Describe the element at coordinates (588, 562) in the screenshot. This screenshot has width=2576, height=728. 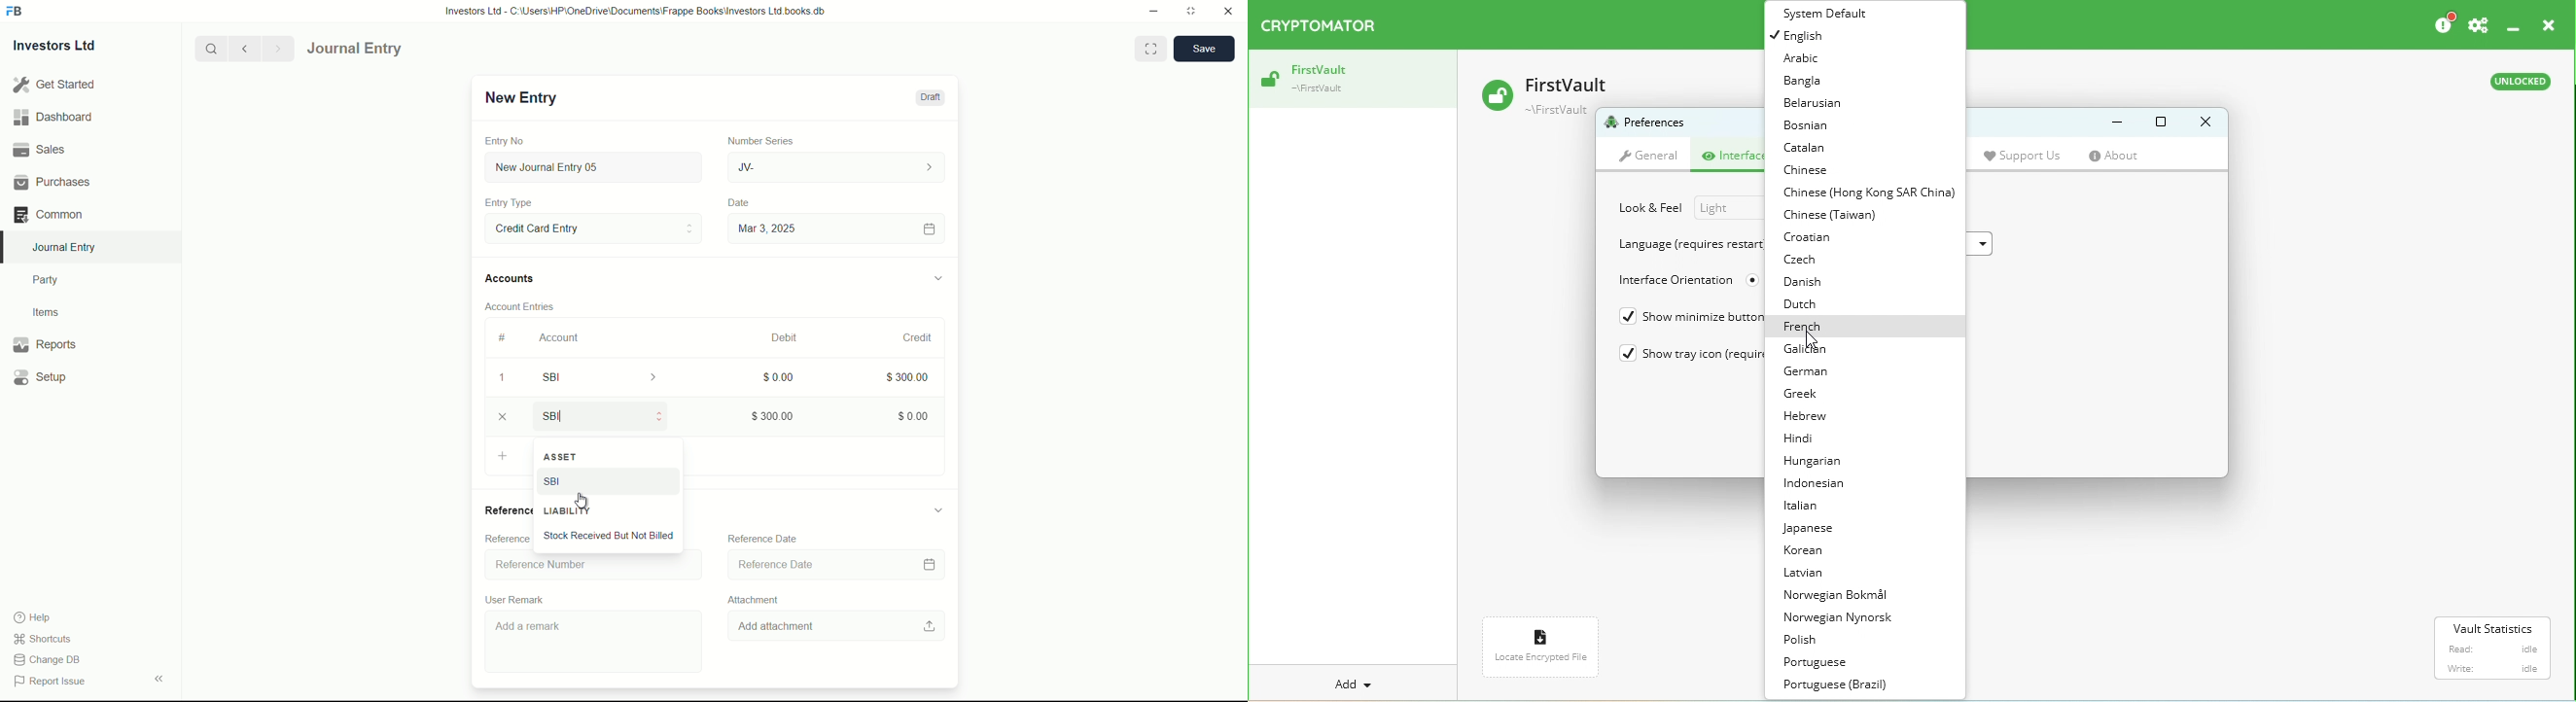
I see `Reference Number` at that location.